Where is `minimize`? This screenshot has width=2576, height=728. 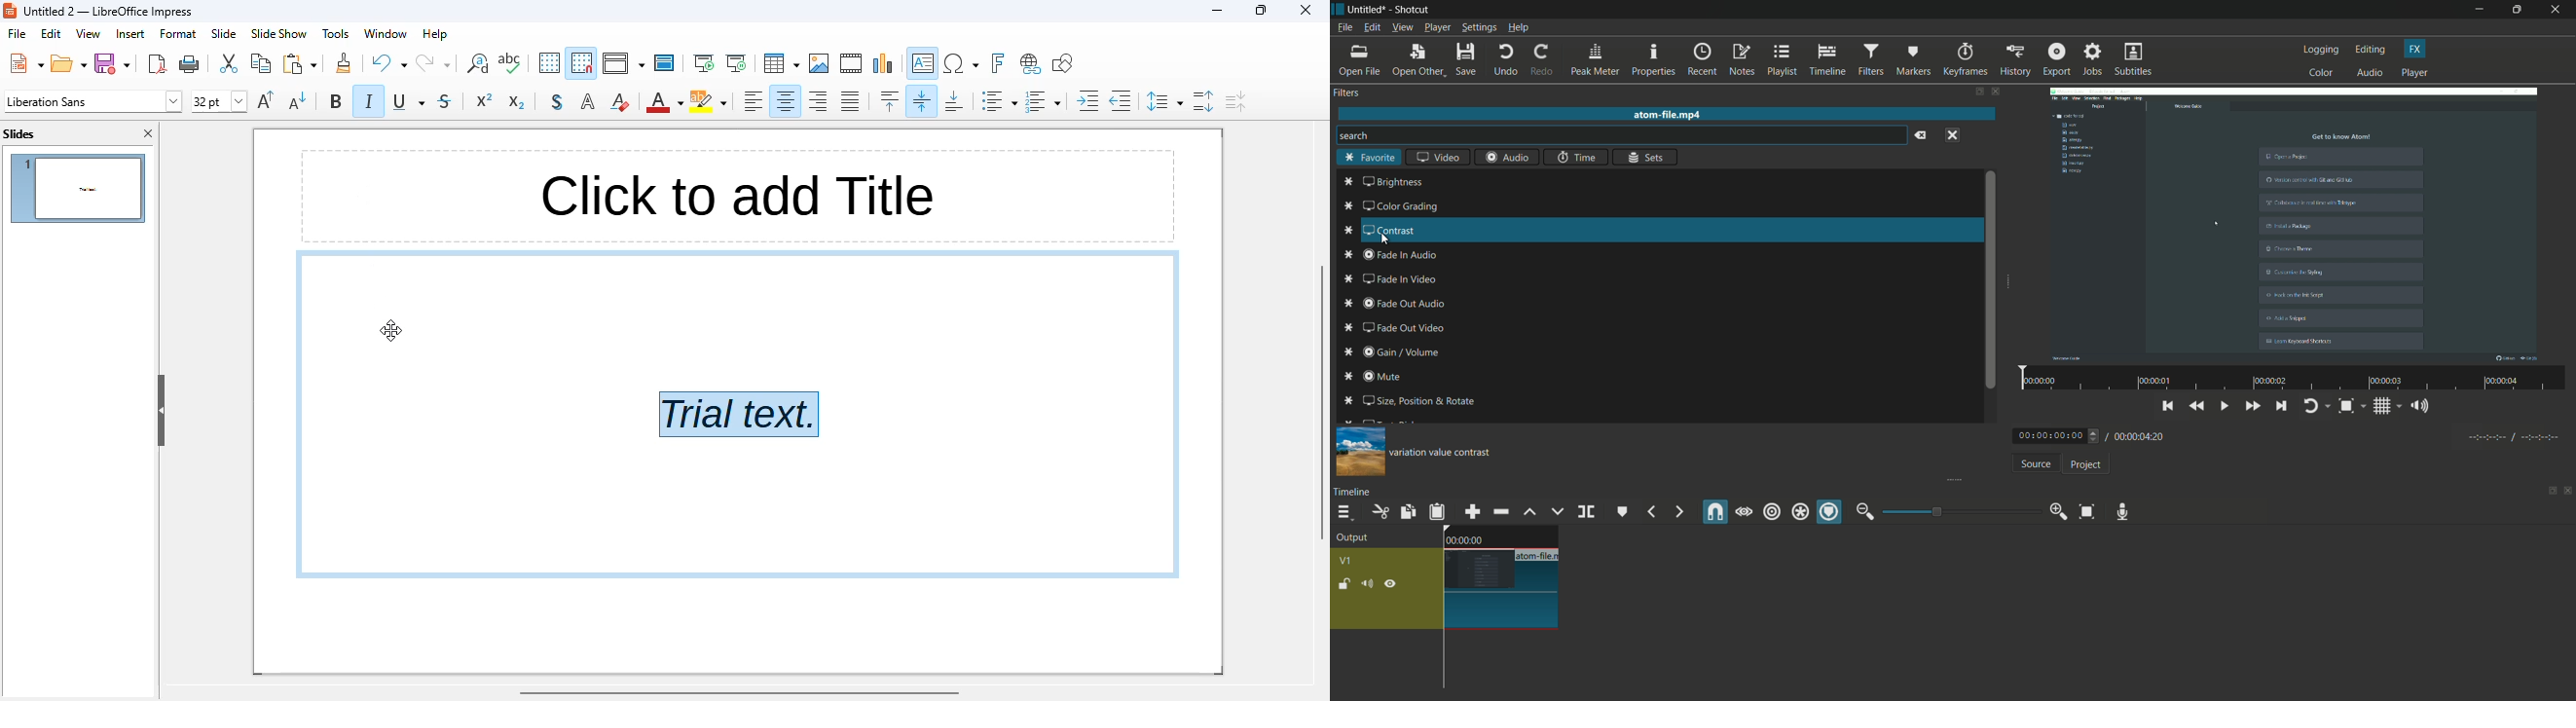 minimize is located at coordinates (1217, 11).